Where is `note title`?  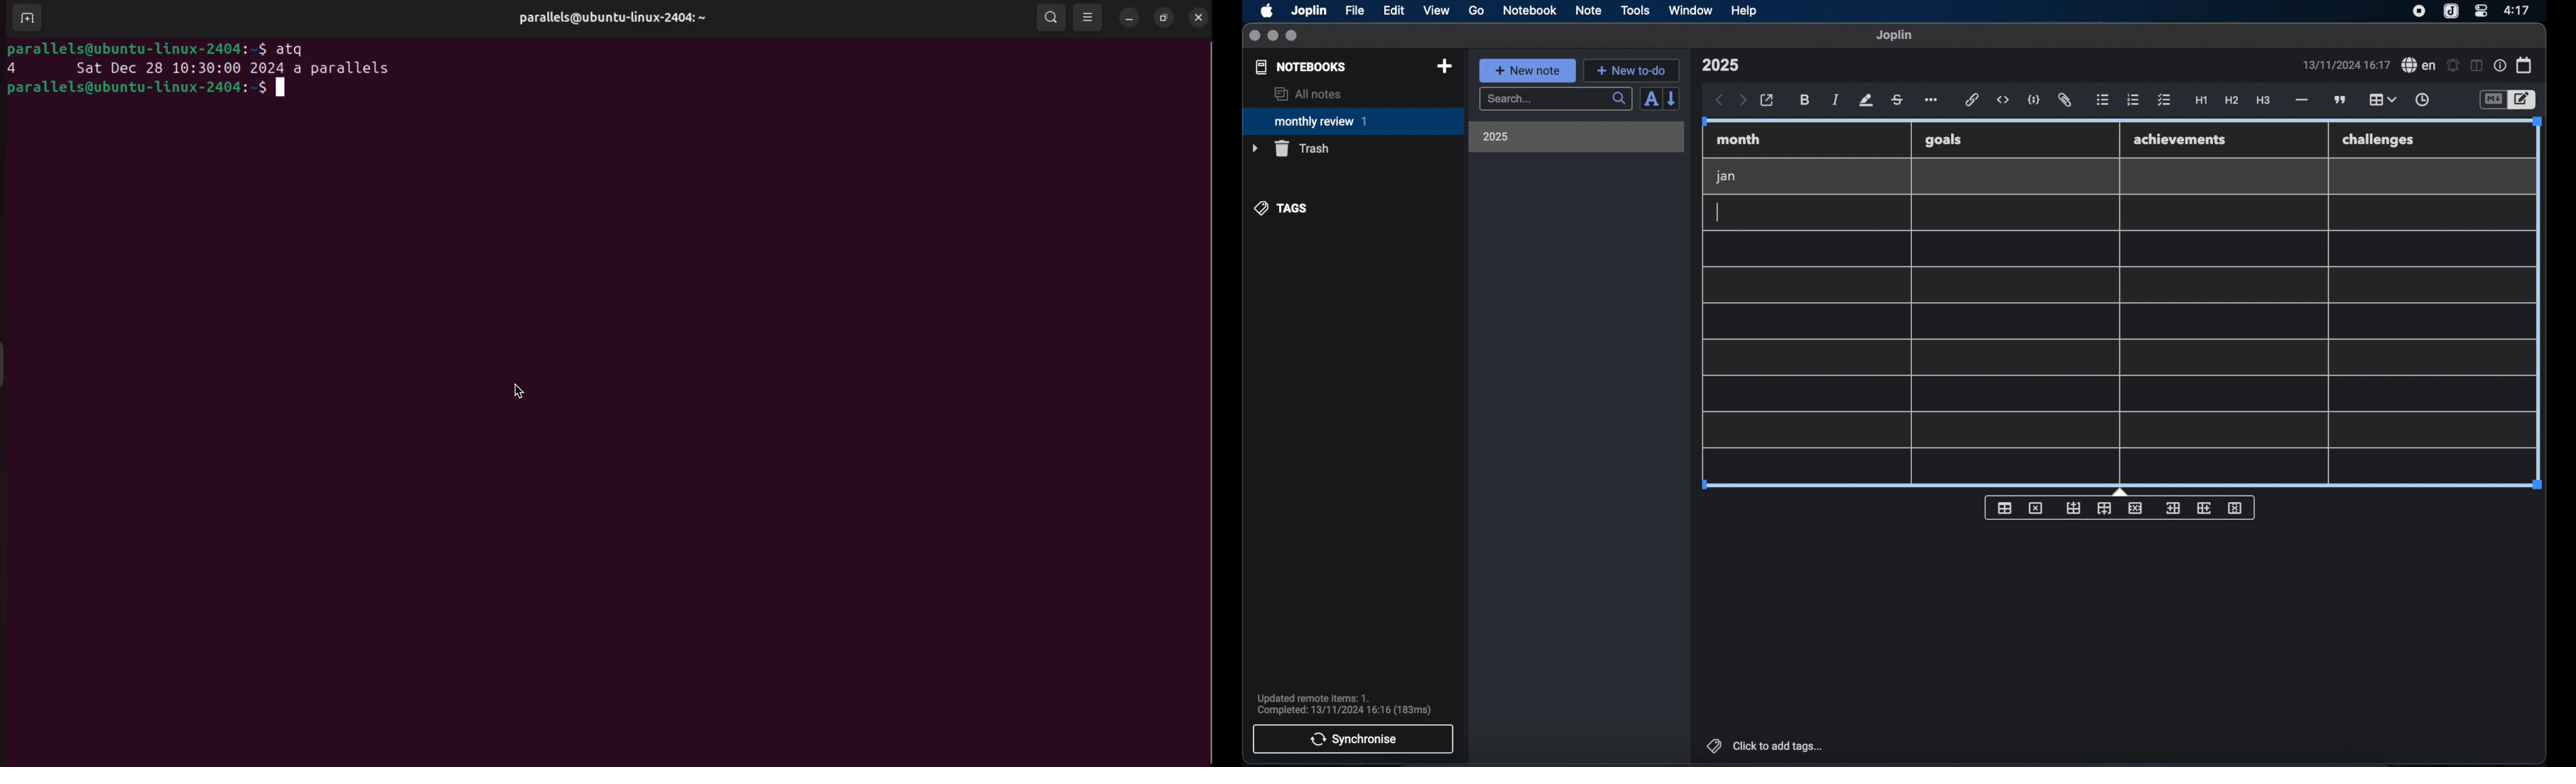 note title is located at coordinates (1720, 65).